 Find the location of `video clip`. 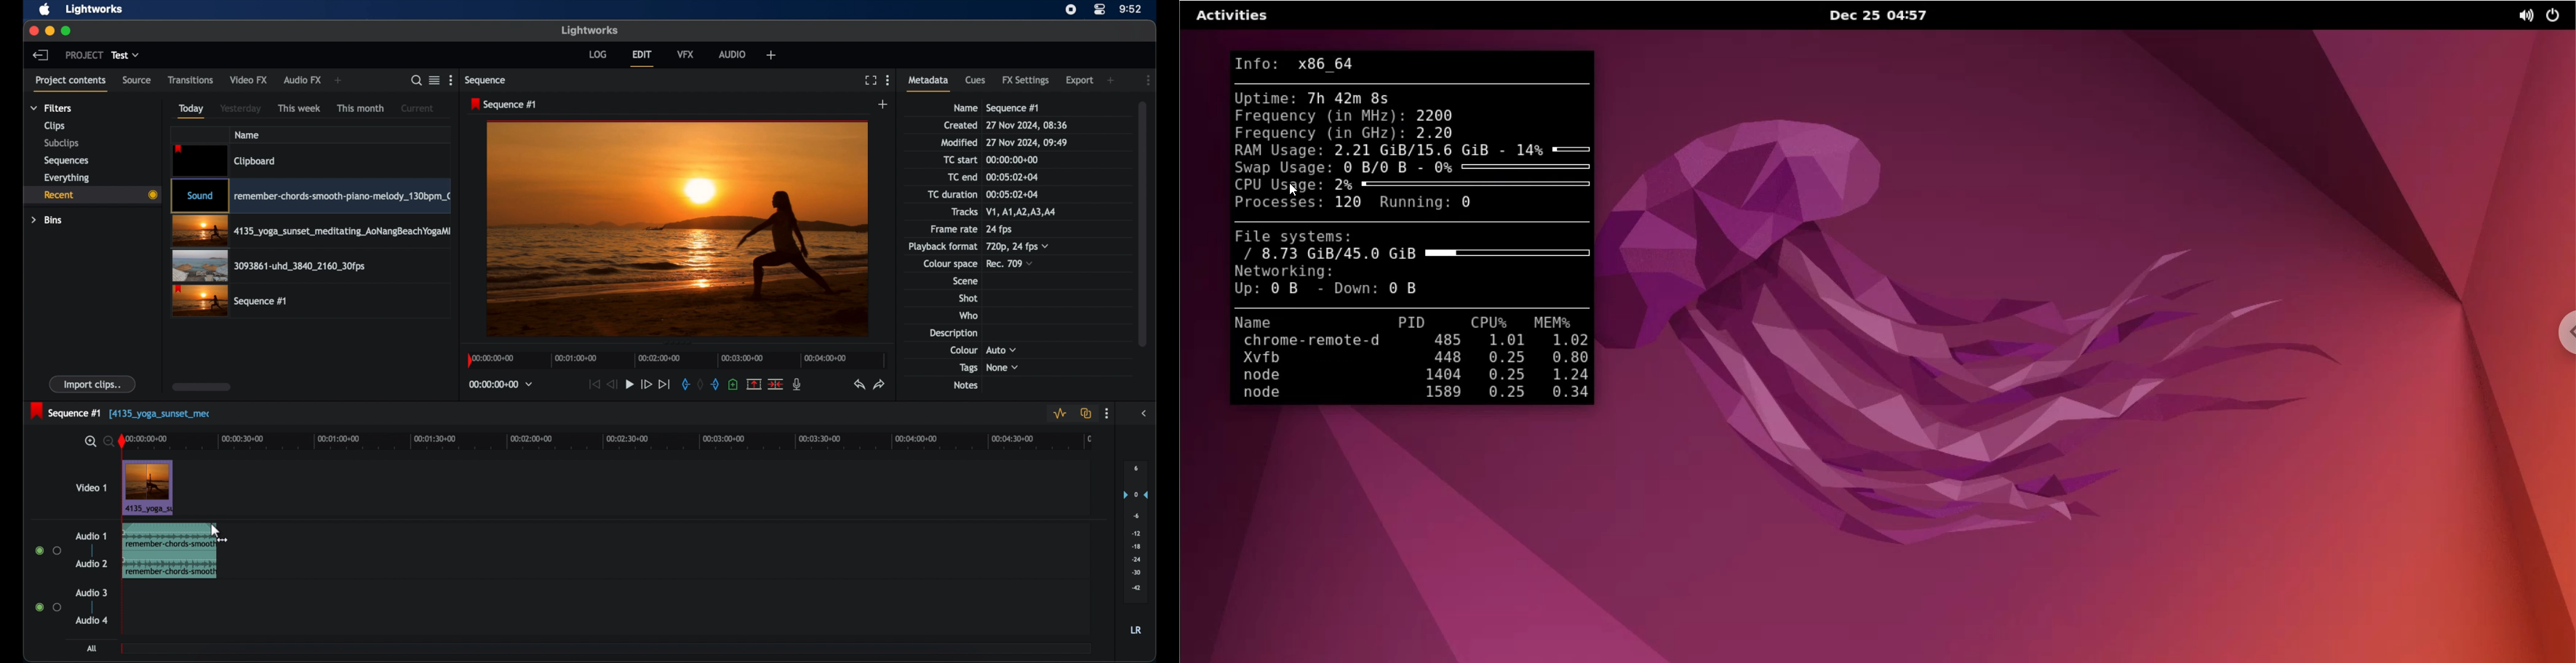

video clip is located at coordinates (229, 301).